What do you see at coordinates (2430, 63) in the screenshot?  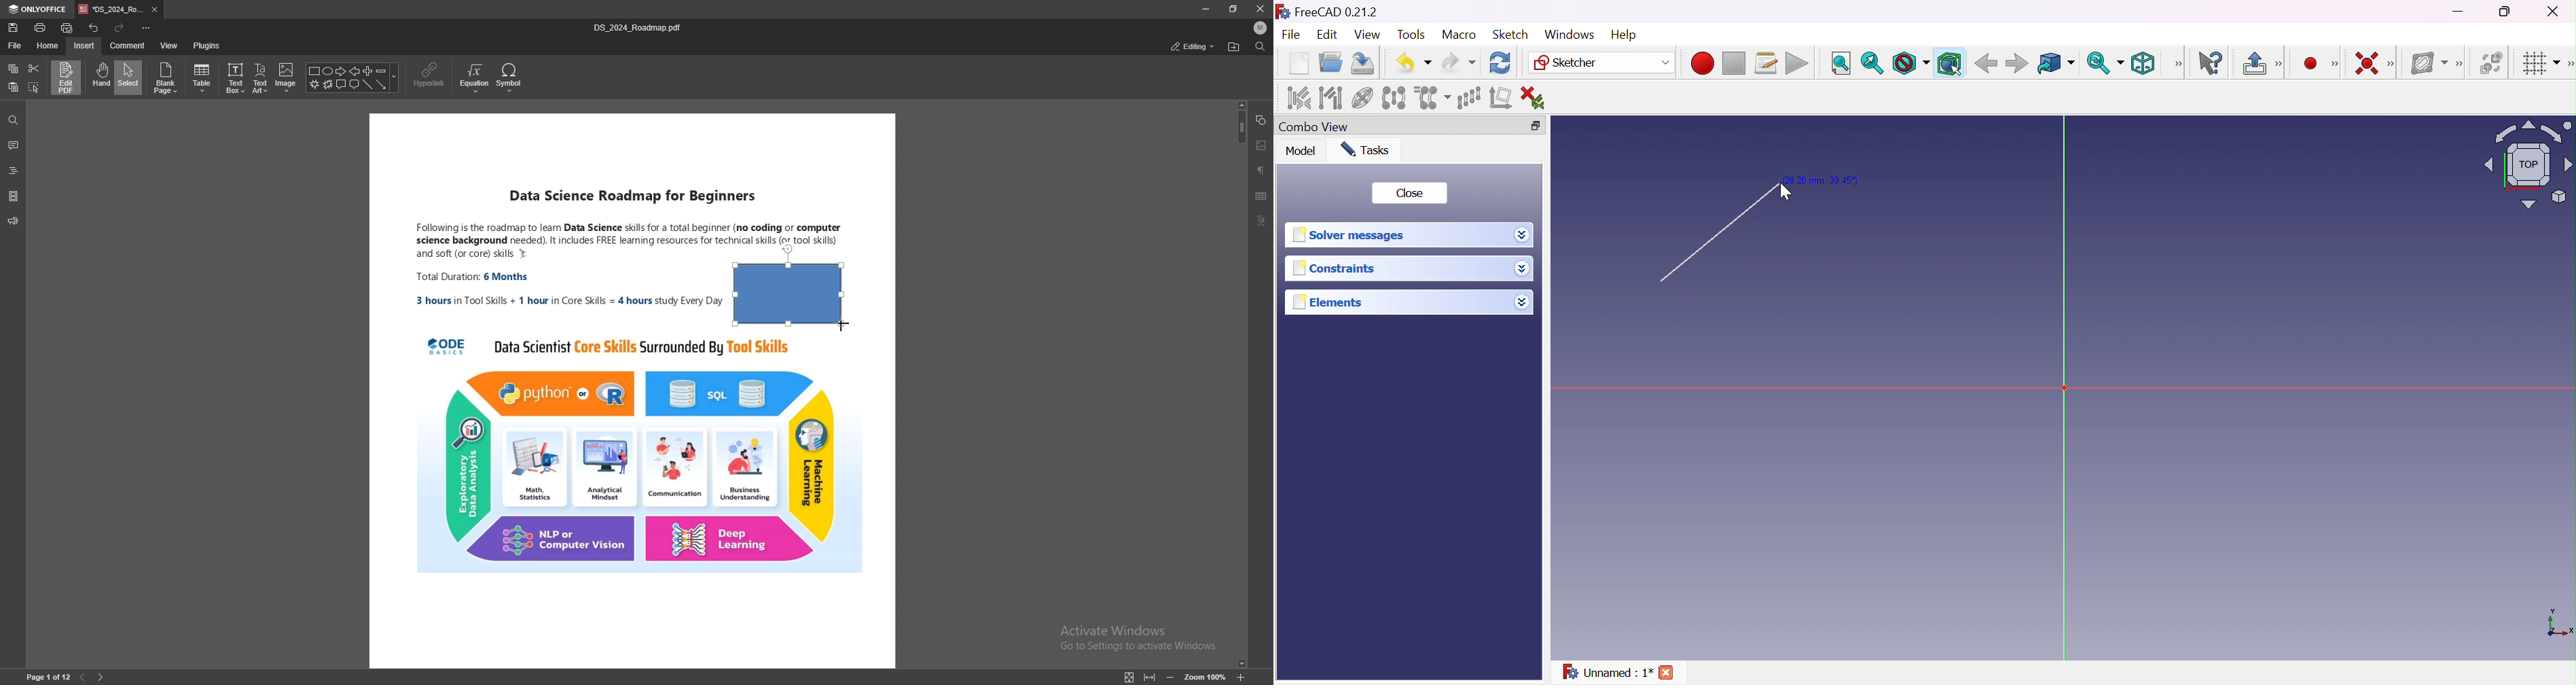 I see `Show/hide B-spline information layer` at bounding box center [2430, 63].